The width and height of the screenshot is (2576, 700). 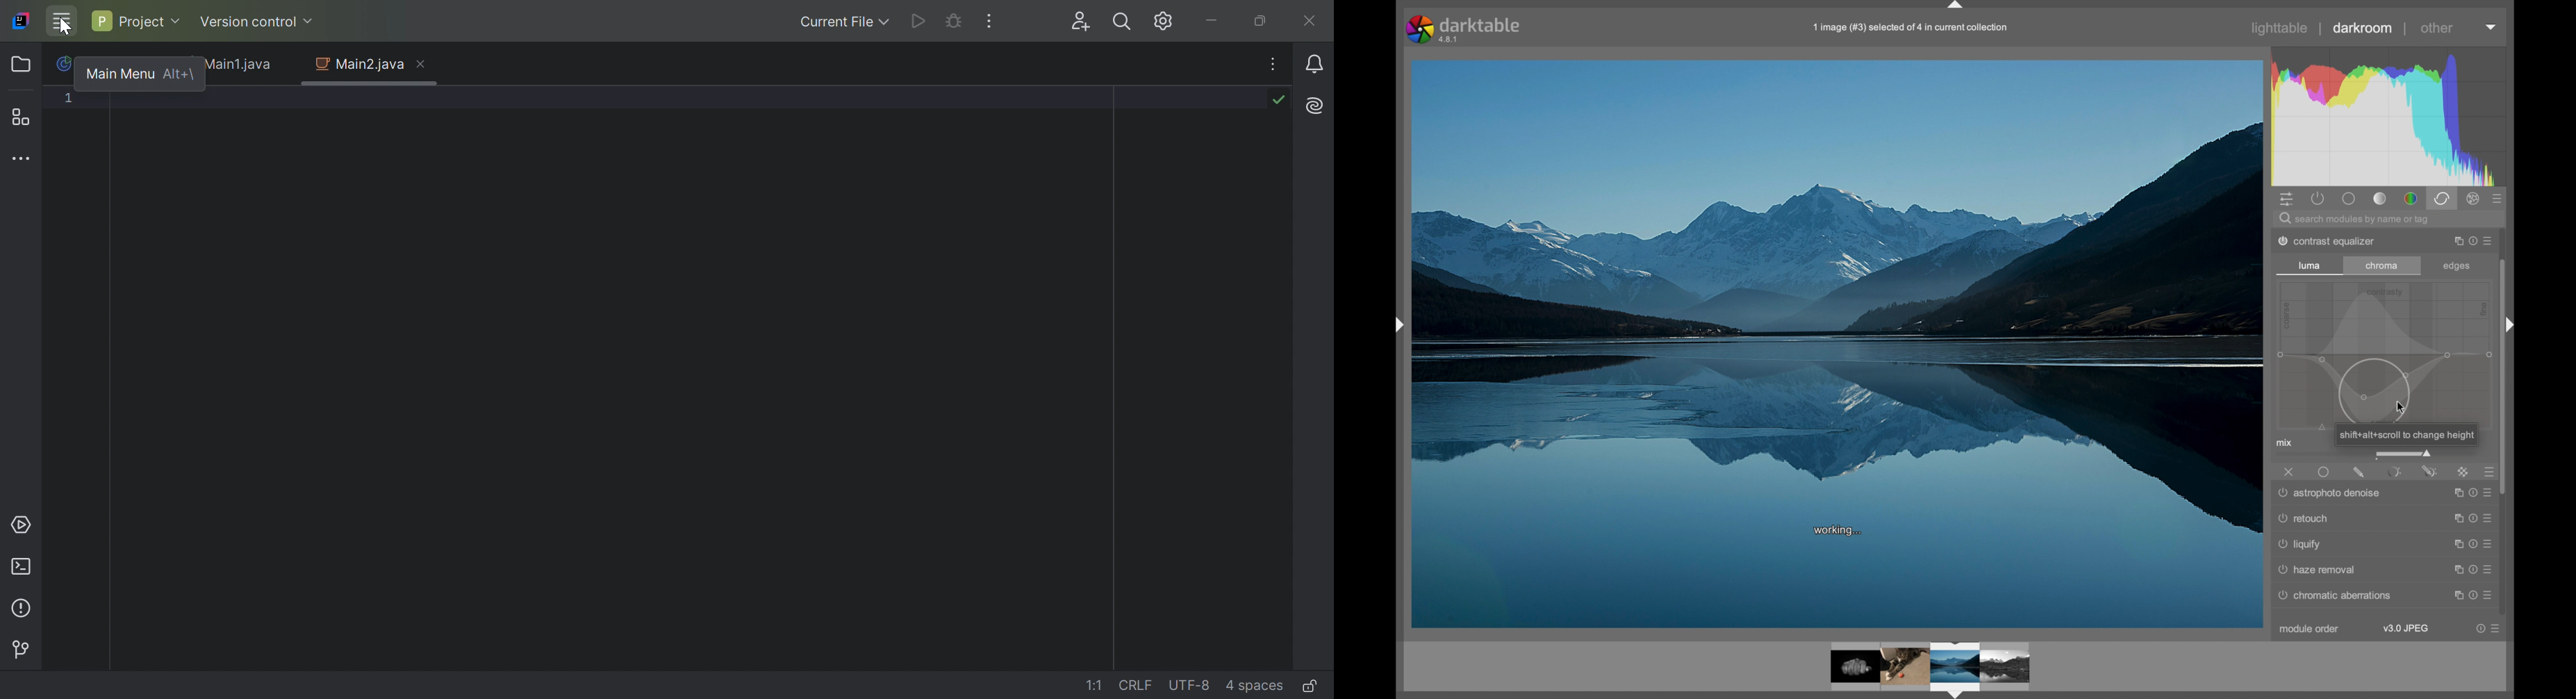 I want to click on luma, so click(x=2310, y=265).